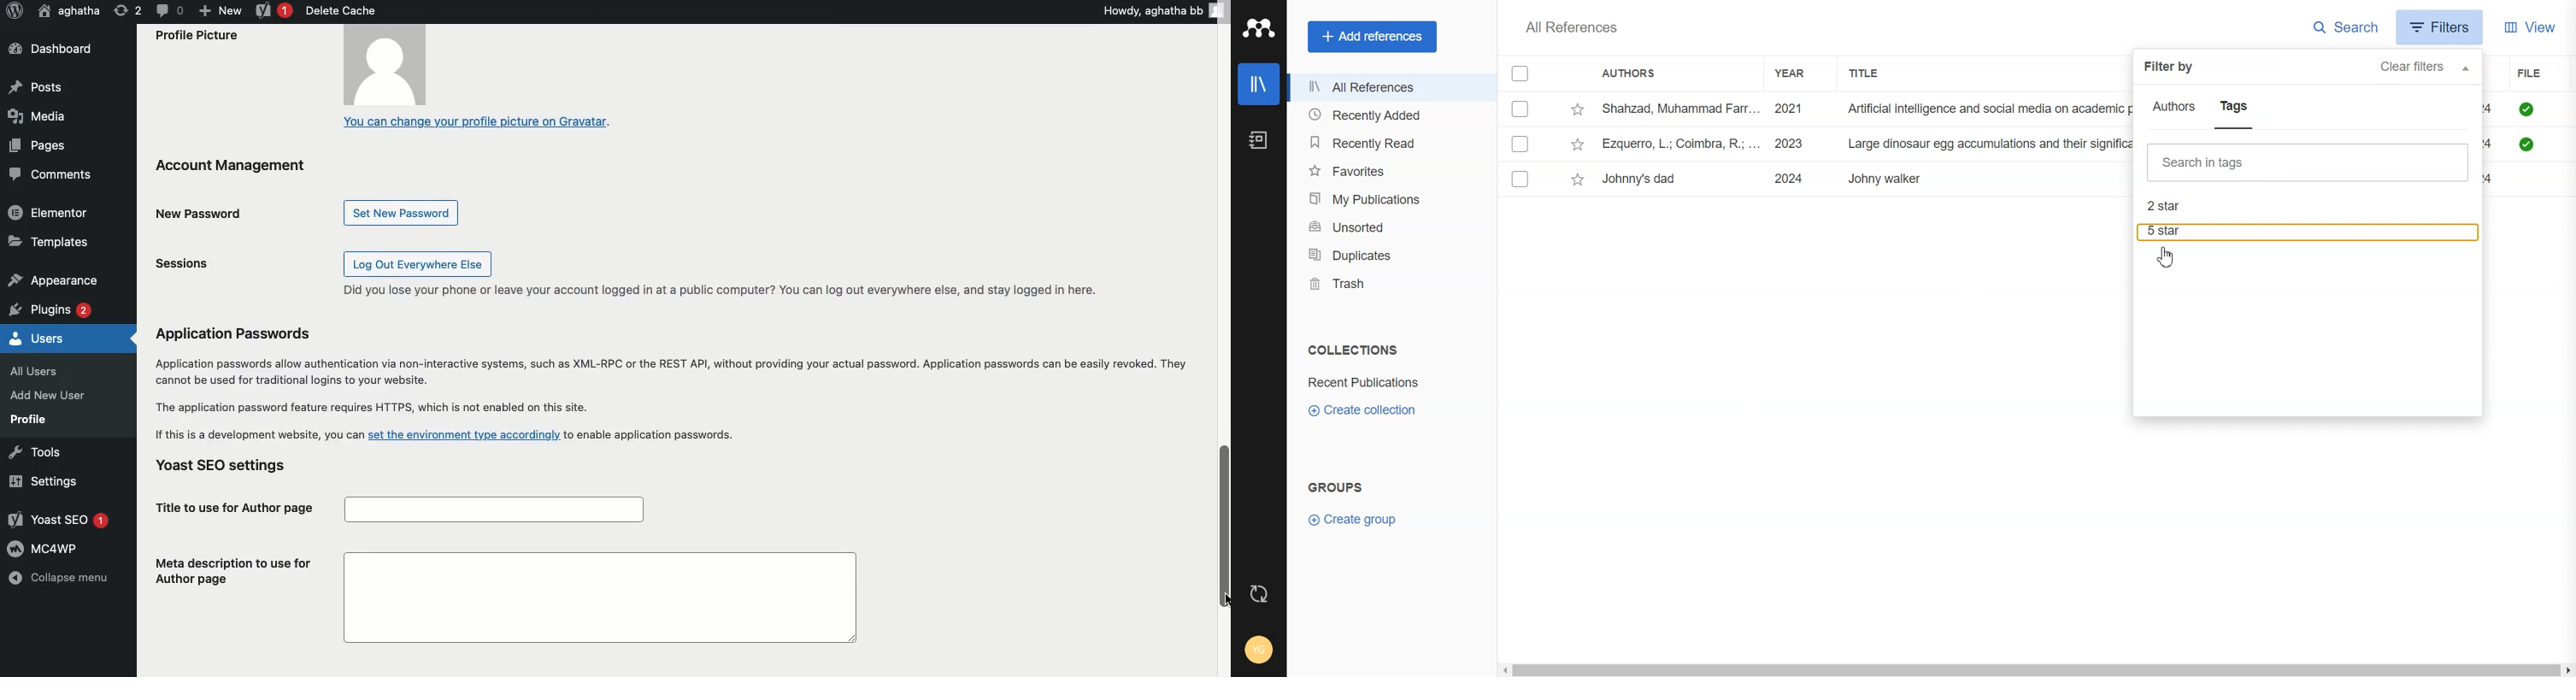  I want to click on Notebook, so click(1259, 140).